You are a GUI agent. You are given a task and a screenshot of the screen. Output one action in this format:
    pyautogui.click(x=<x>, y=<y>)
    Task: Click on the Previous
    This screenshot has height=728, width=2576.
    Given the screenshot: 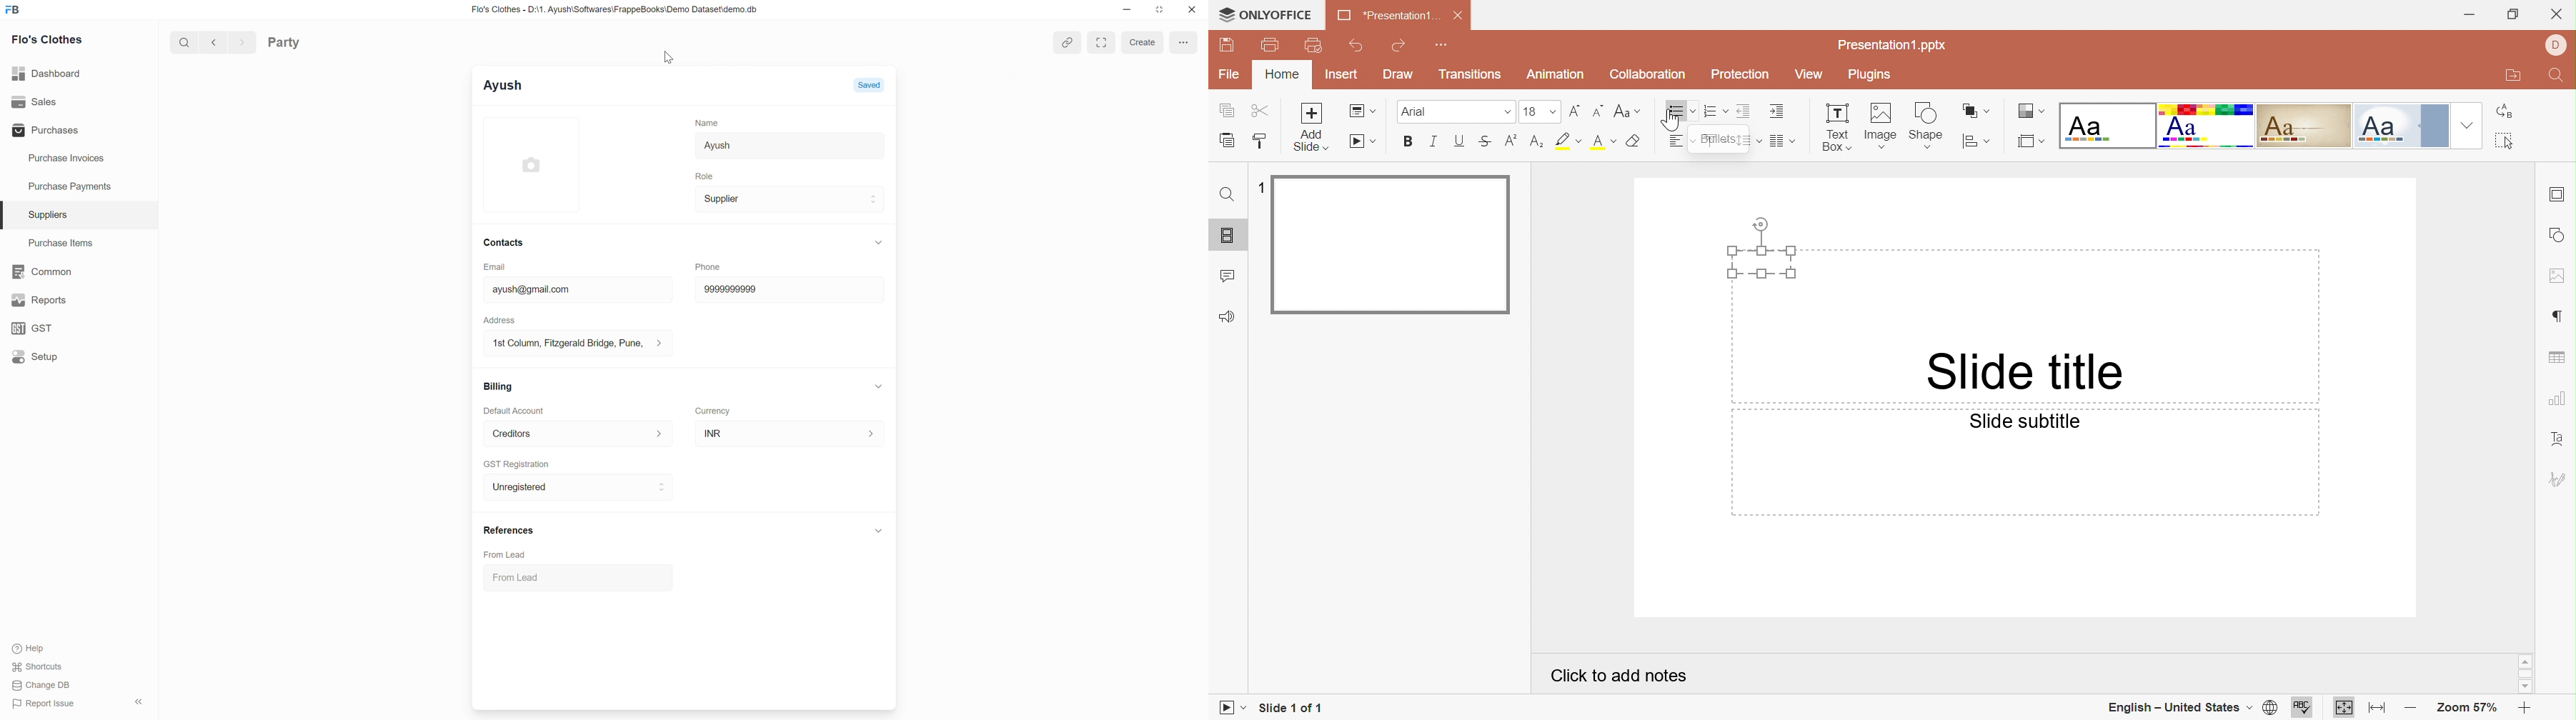 What is the action you would take?
    pyautogui.click(x=214, y=42)
    